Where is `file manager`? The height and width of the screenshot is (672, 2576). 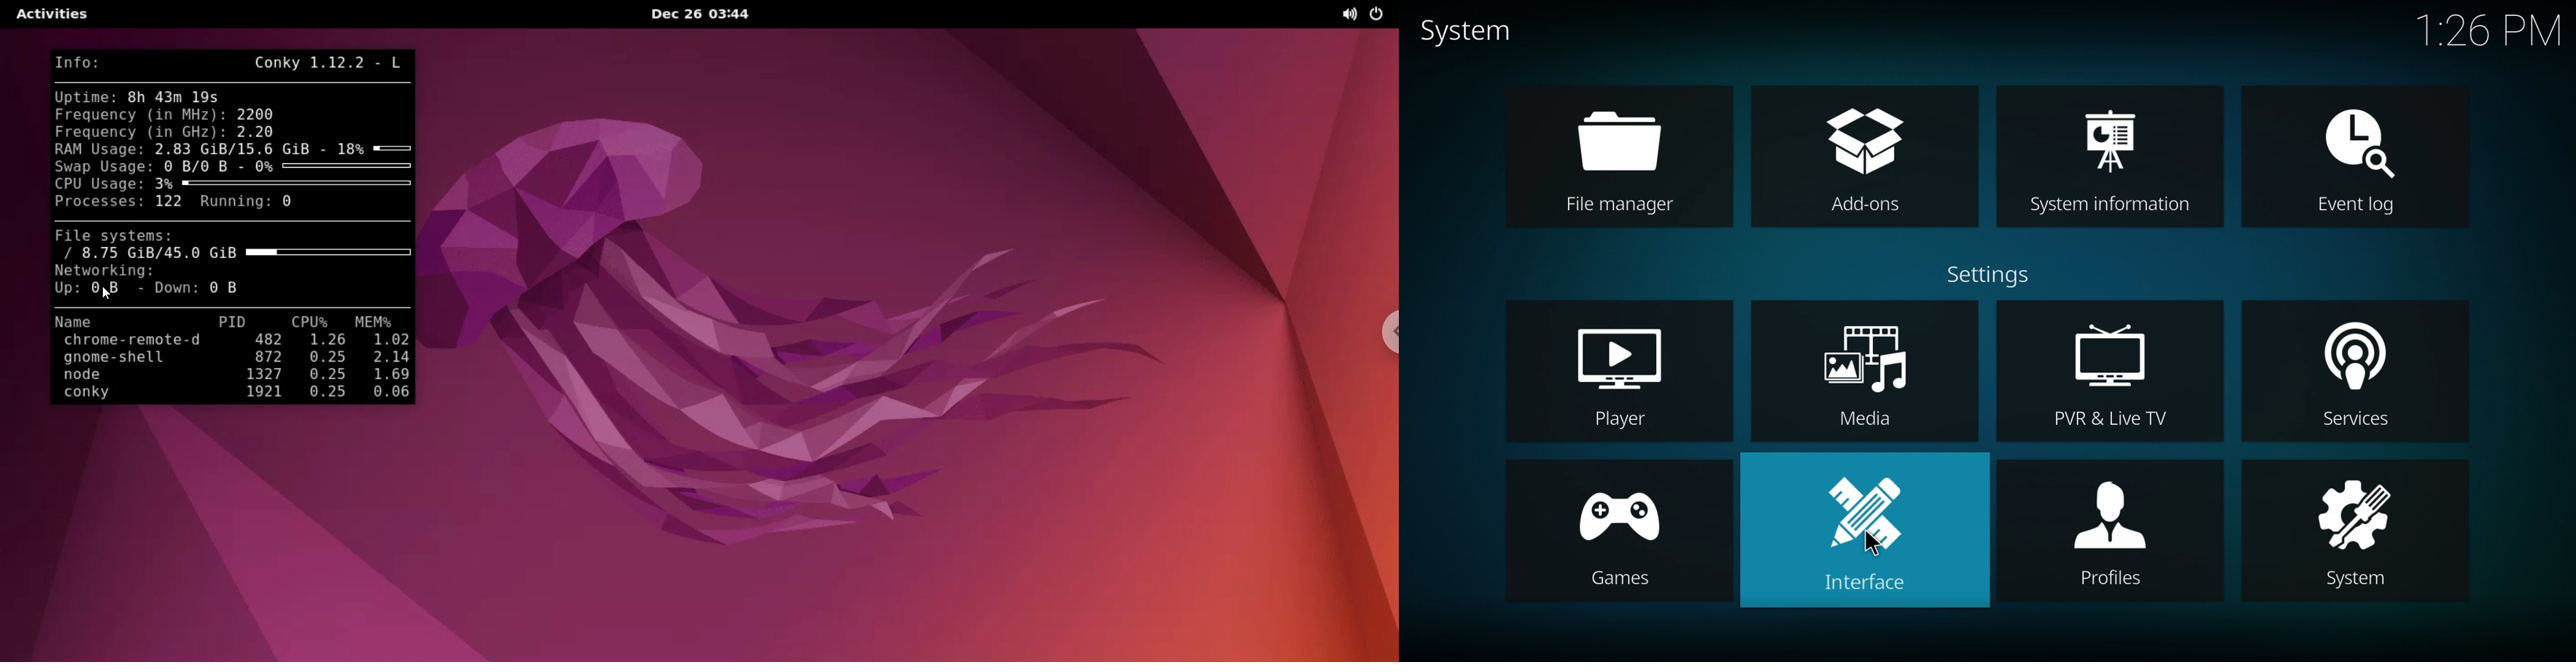
file manager is located at coordinates (1620, 156).